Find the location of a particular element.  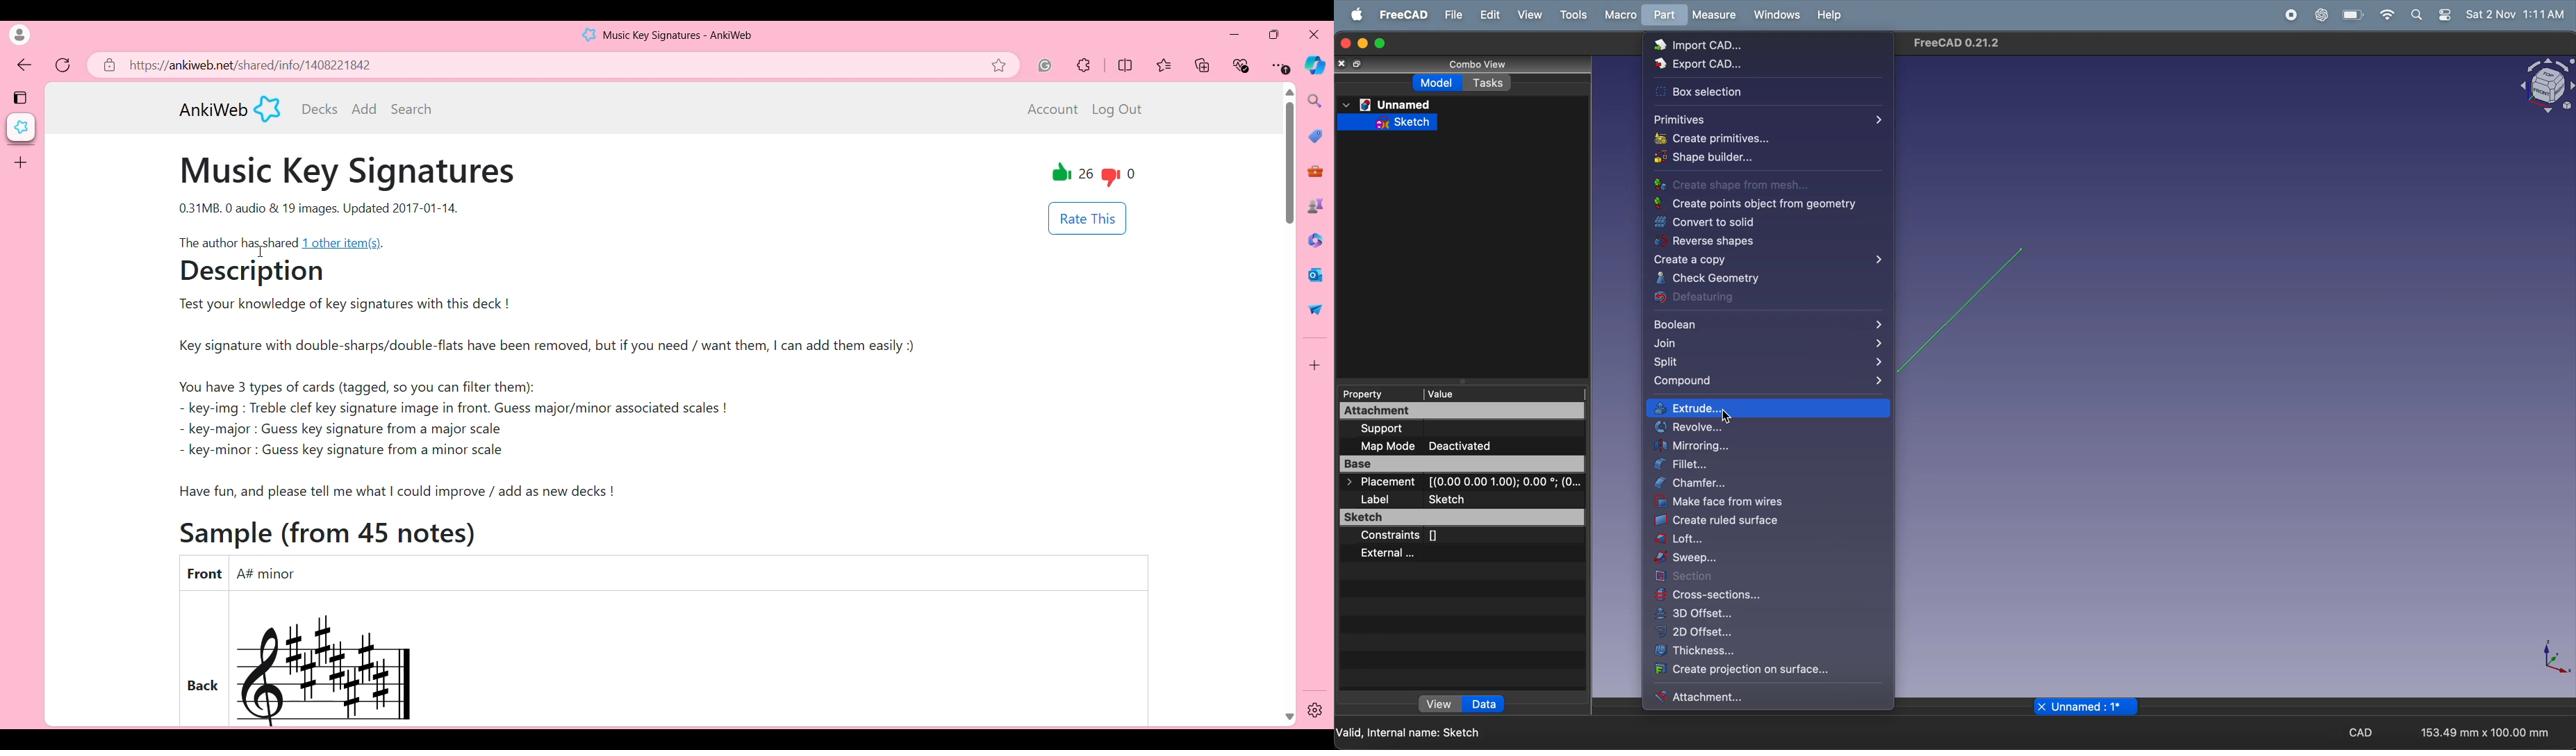

Base is located at coordinates (1460, 464).